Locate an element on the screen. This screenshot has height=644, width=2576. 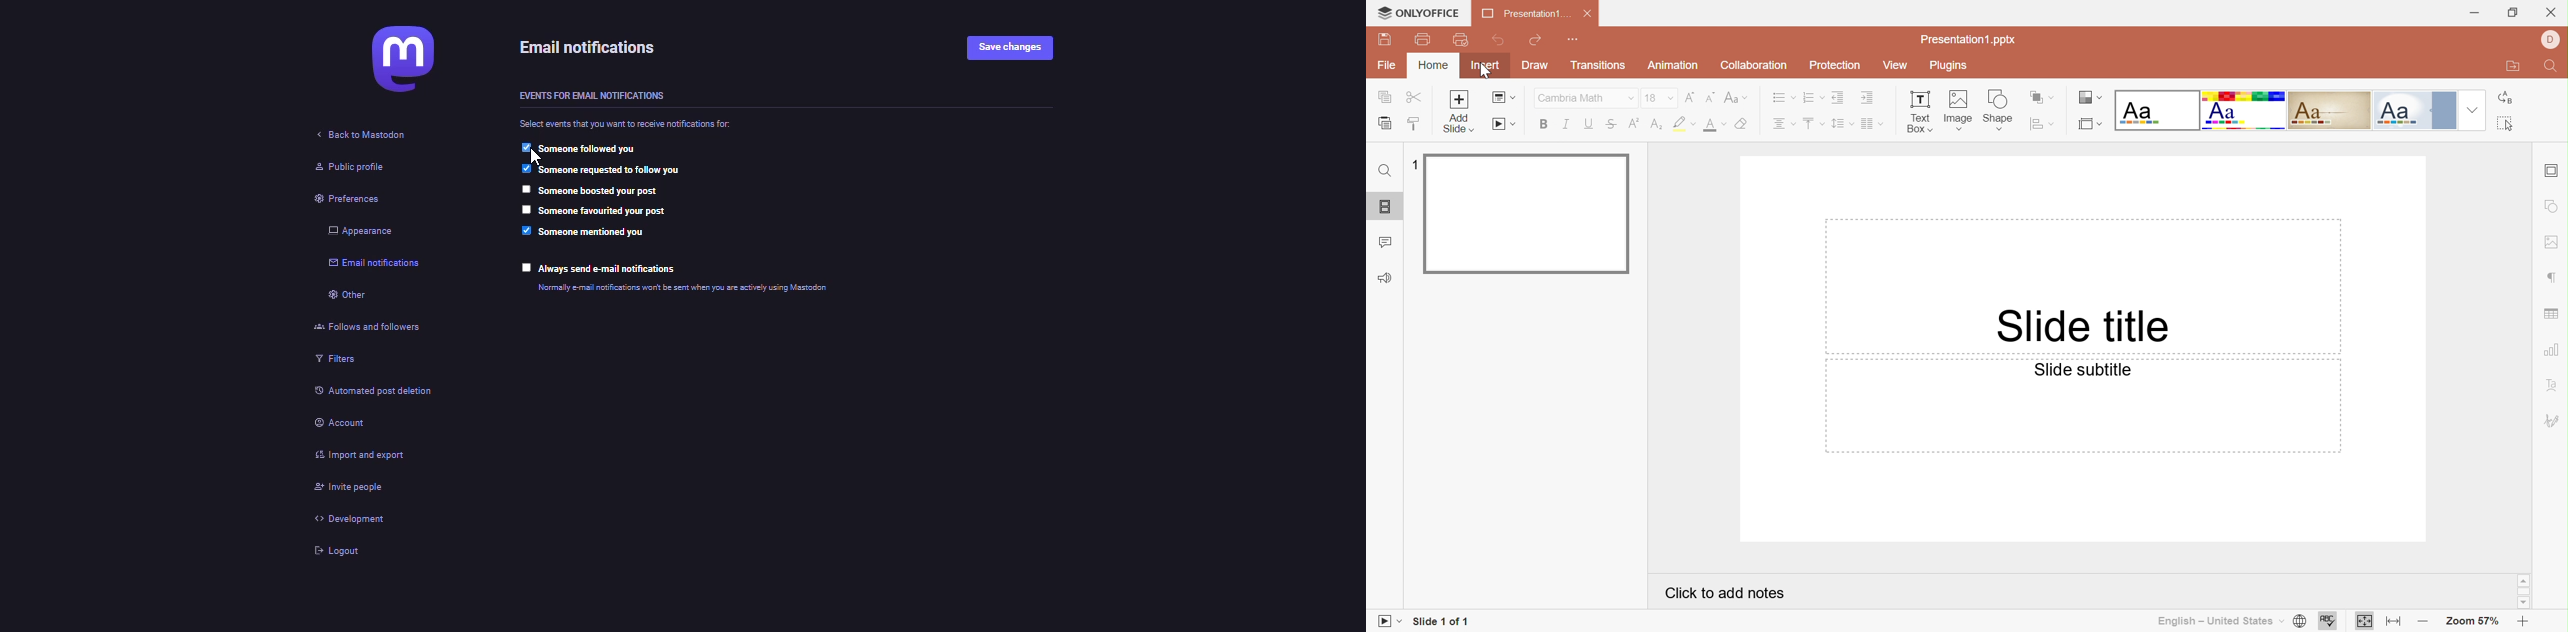
Increase Indent is located at coordinates (1871, 97).